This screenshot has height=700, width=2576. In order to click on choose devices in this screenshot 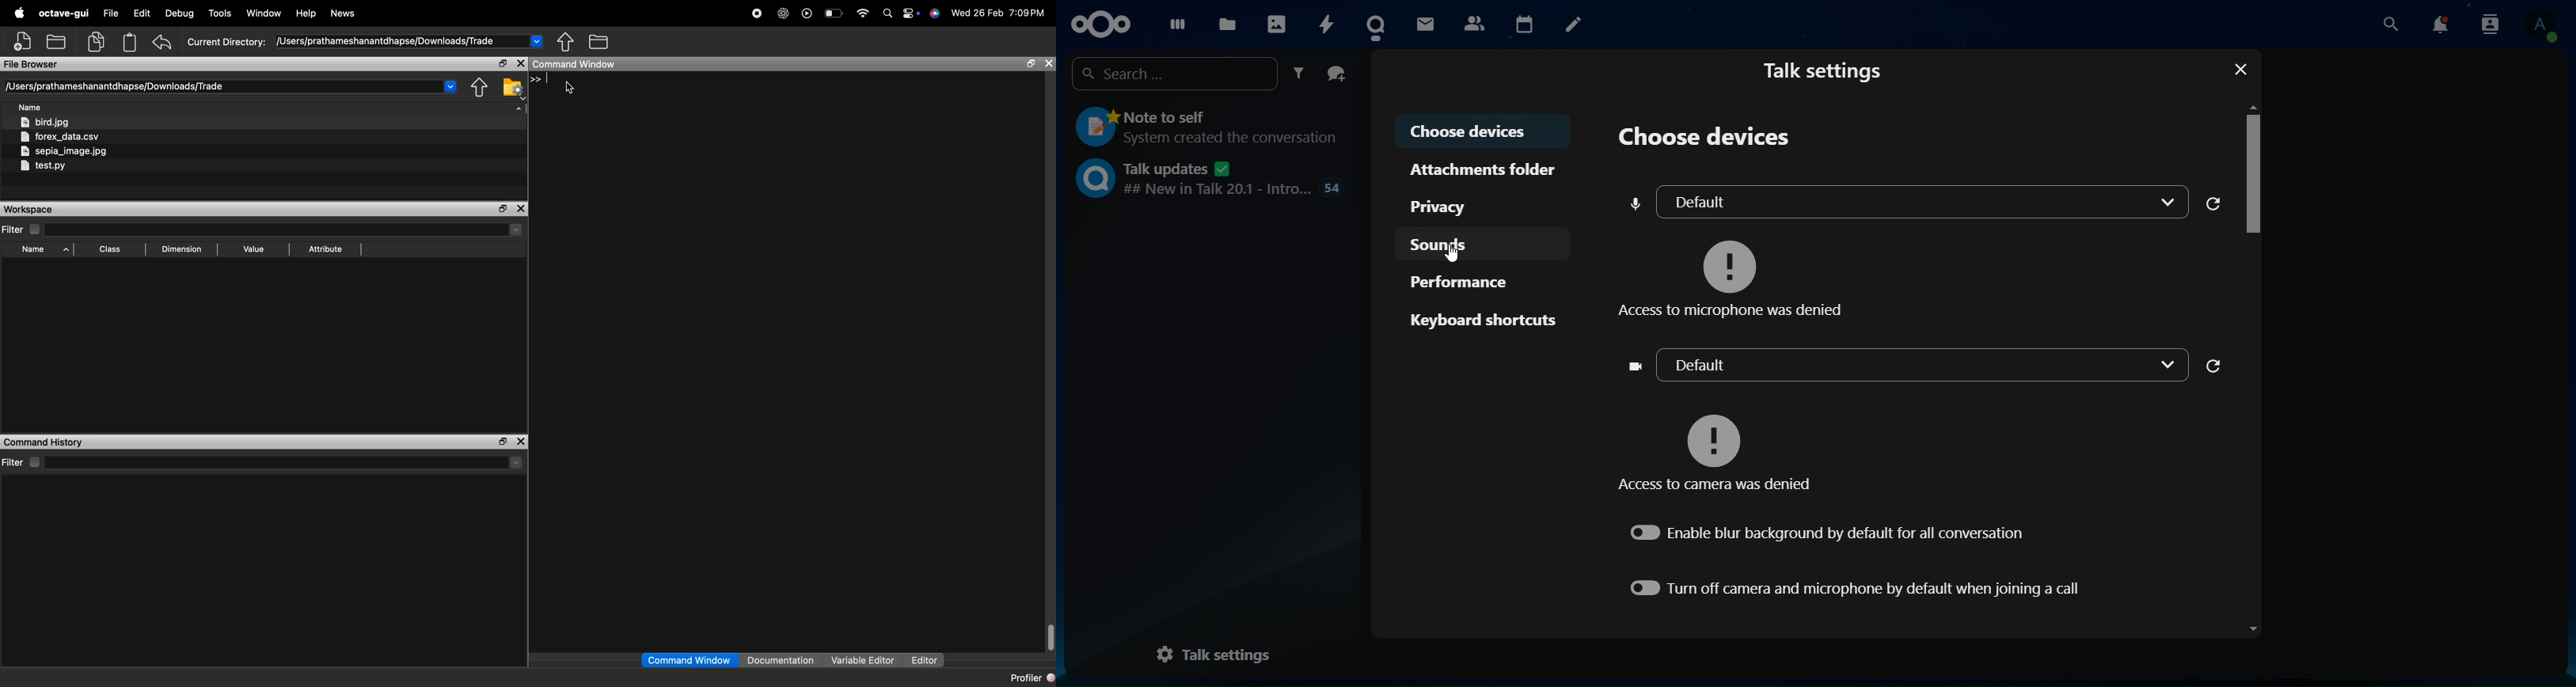, I will do `click(1477, 130)`.